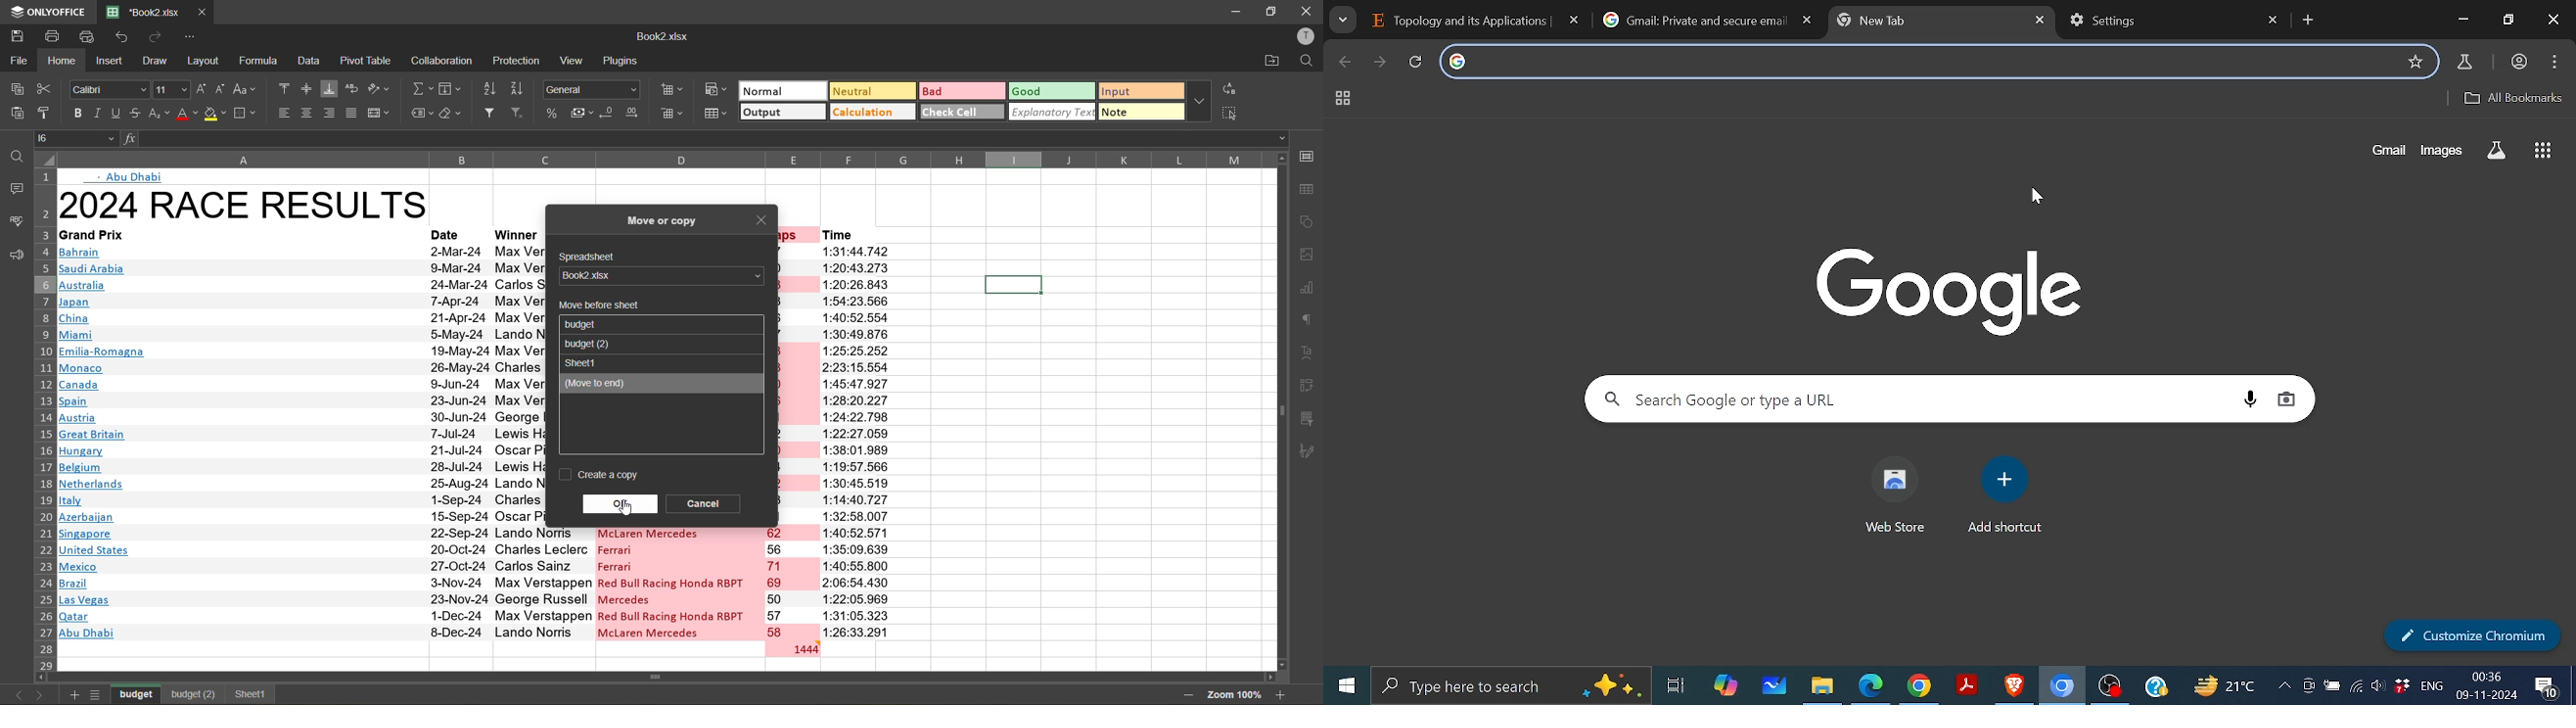 The width and height of the screenshot is (2576, 728). I want to click on Image search, so click(2285, 400).